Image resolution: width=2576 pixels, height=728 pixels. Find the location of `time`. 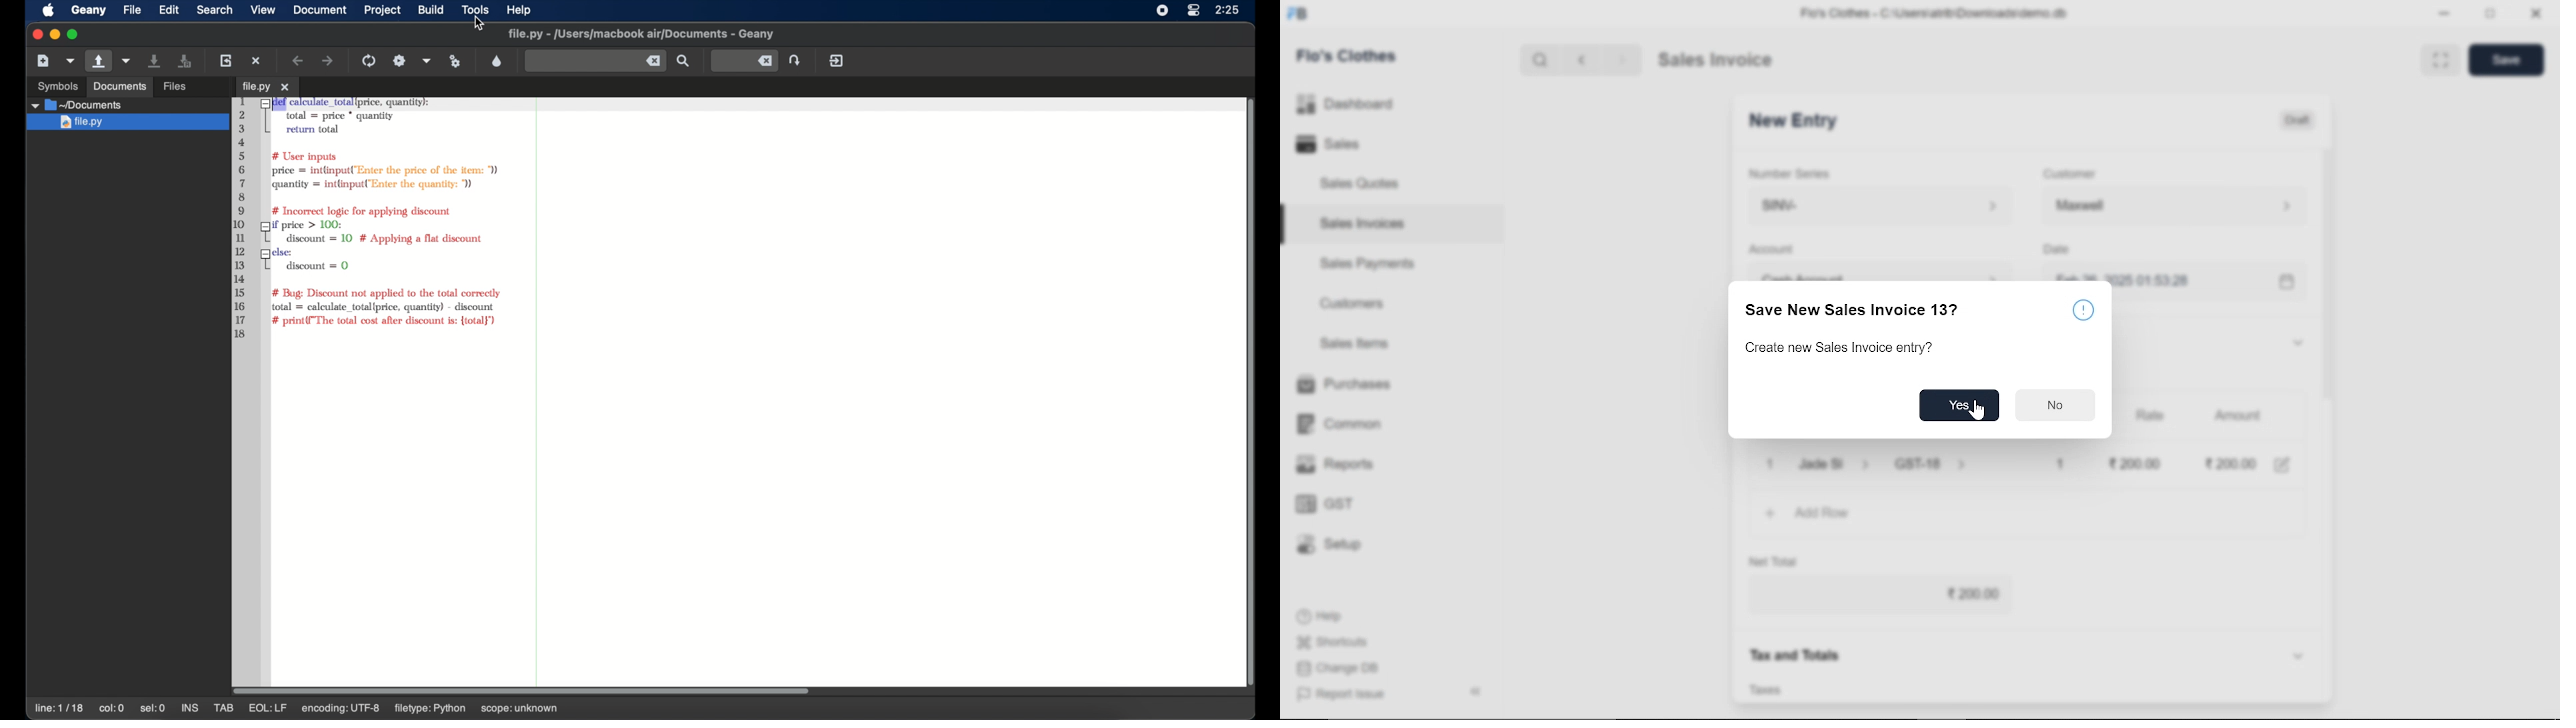

time is located at coordinates (1229, 9).